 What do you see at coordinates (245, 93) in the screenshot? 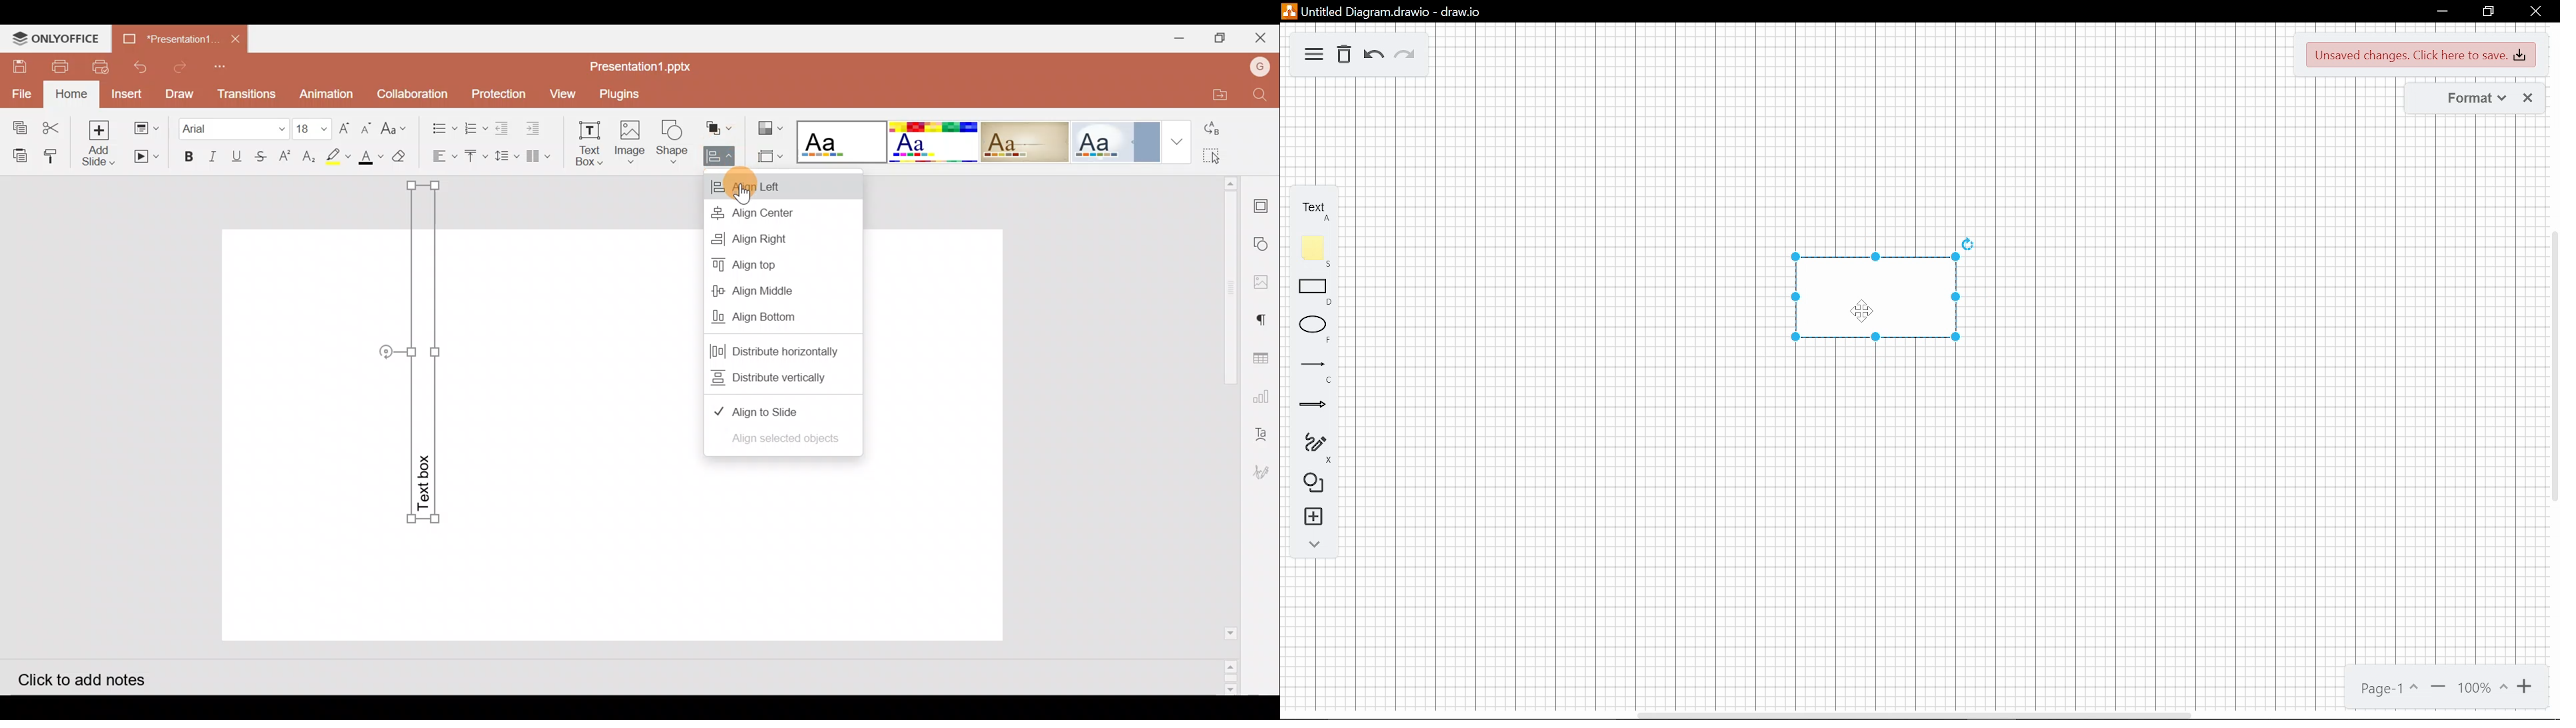
I see `Transitions` at bounding box center [245, 93].